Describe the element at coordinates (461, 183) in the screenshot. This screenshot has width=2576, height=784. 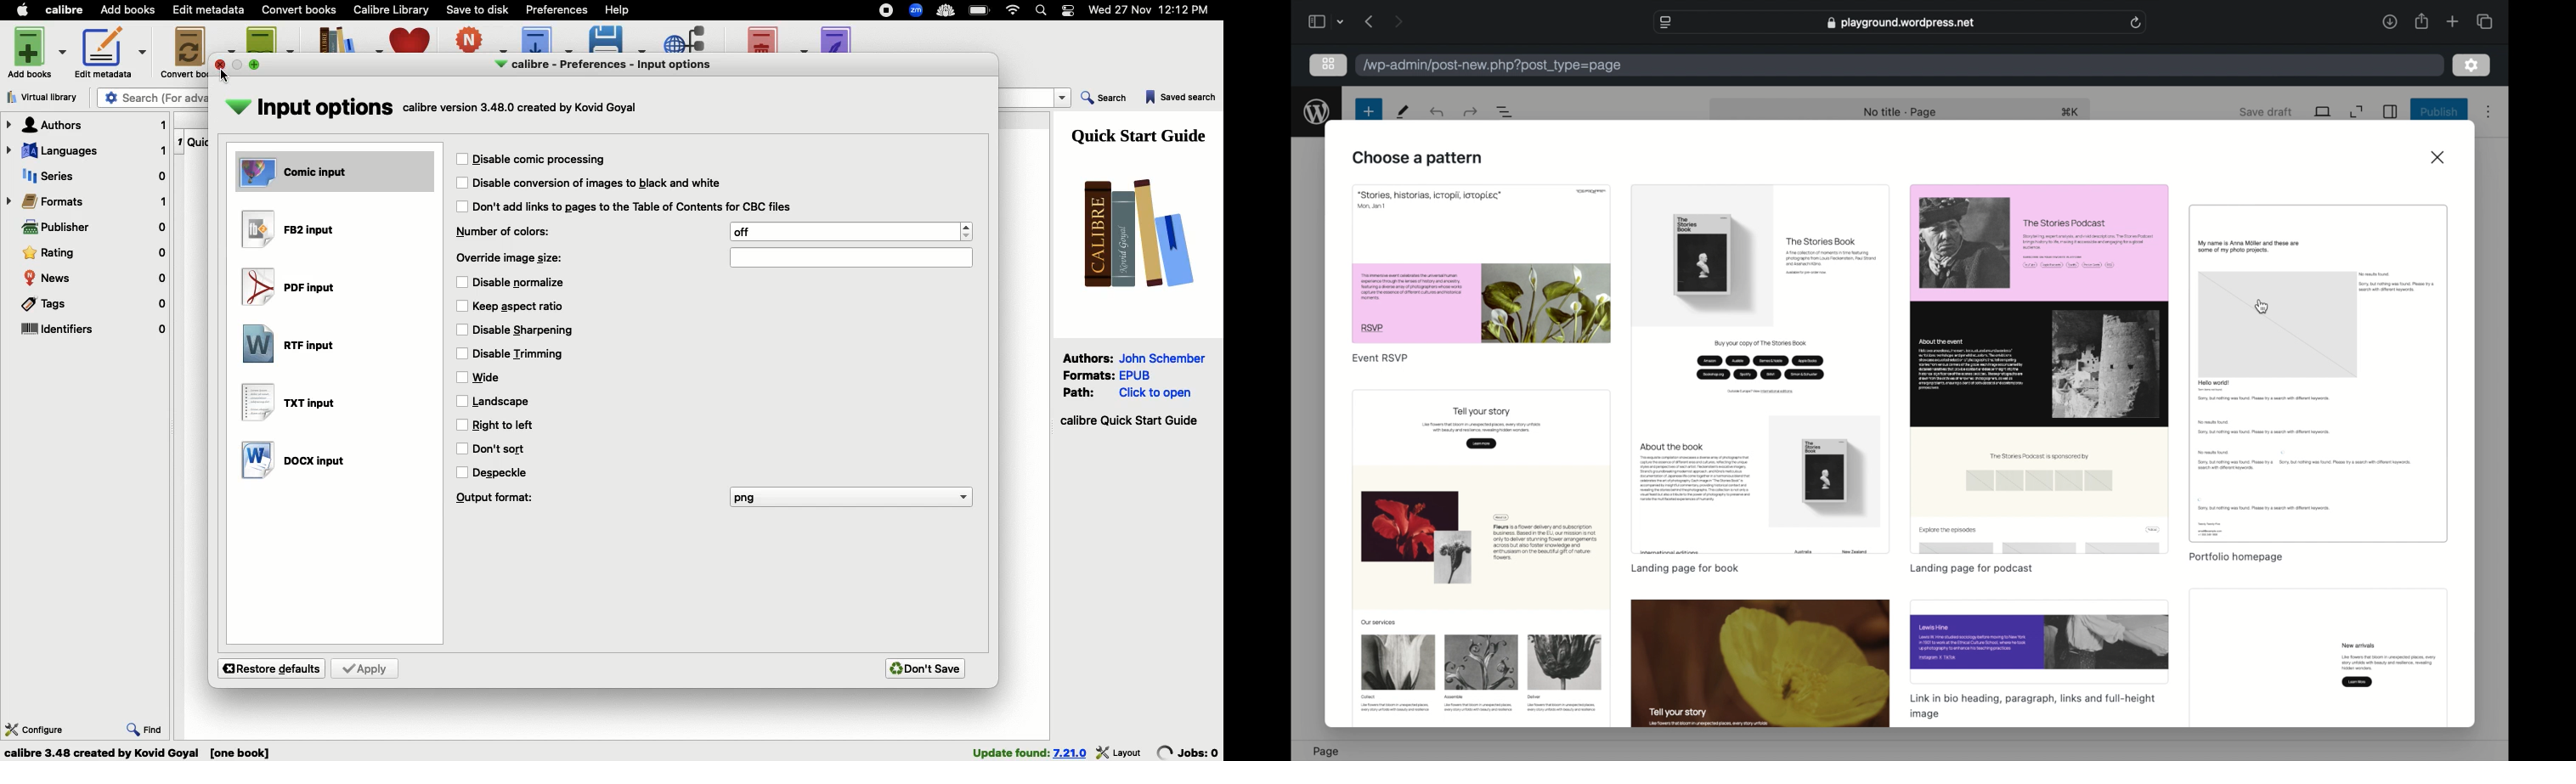
I see `Checkbox` at that location.